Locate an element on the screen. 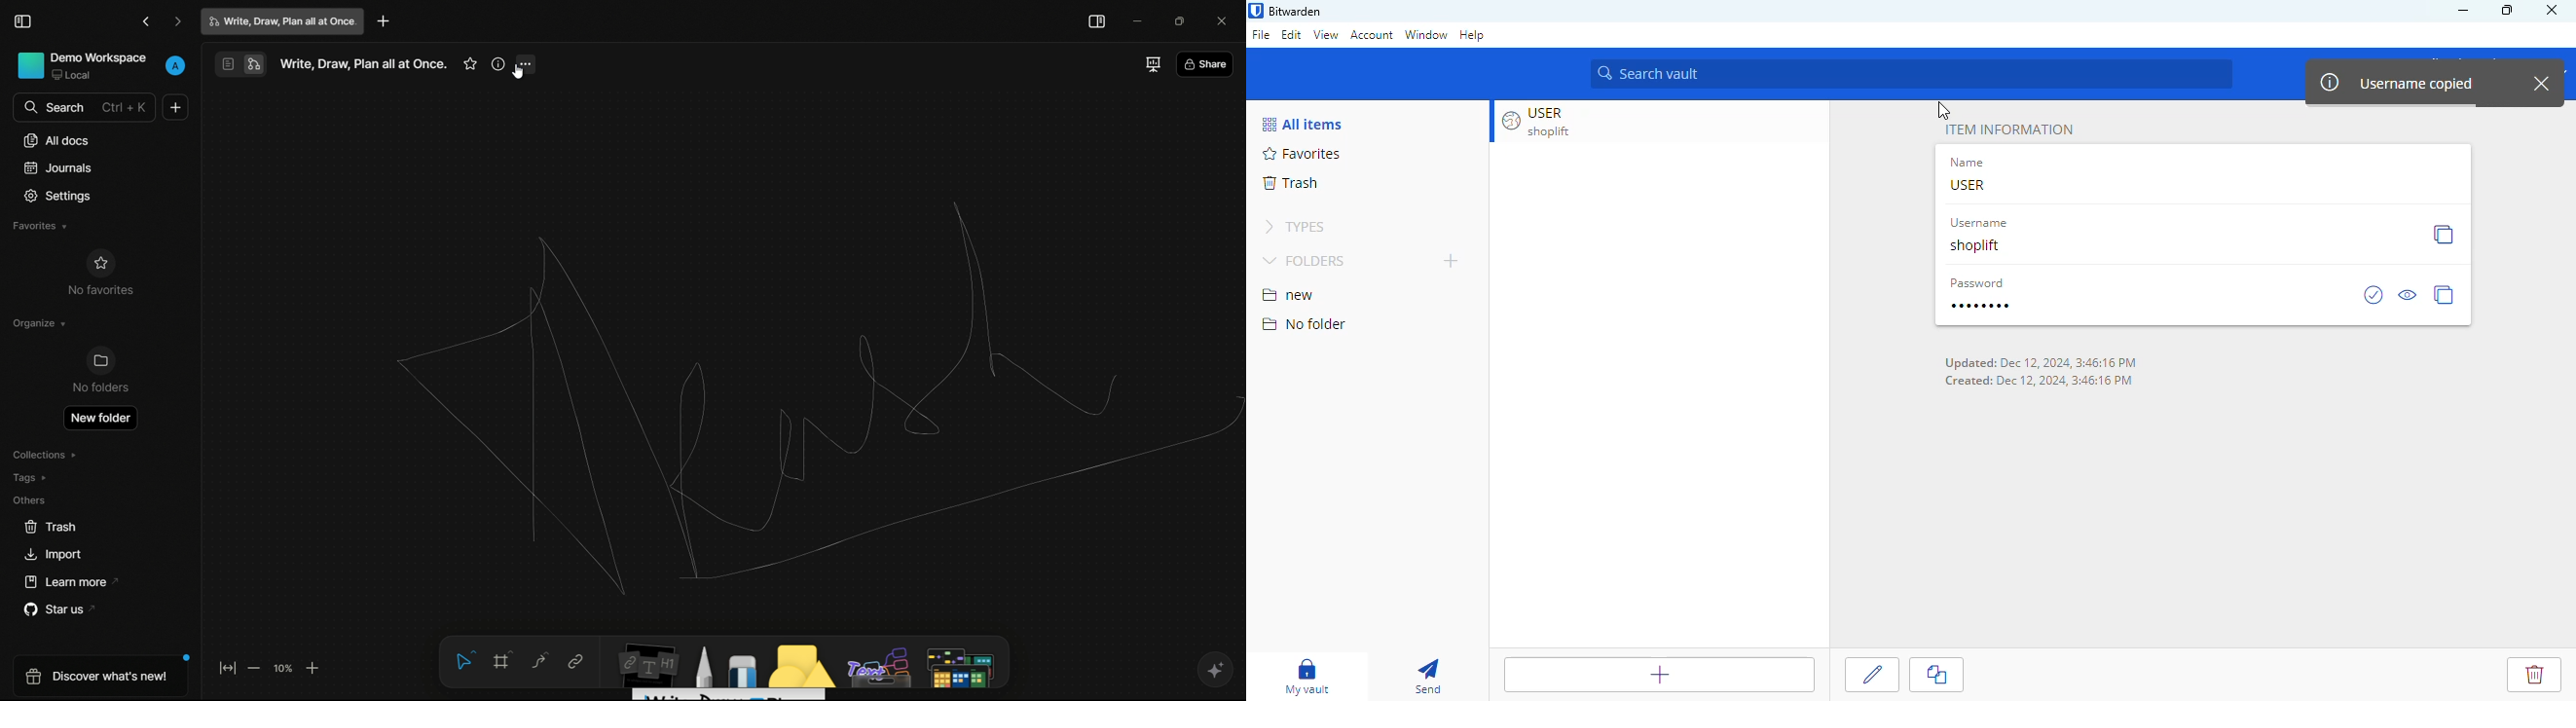 Image resolution: width=2576 pixels, height=728 pixels. go back is located at coordinates (147, 23).